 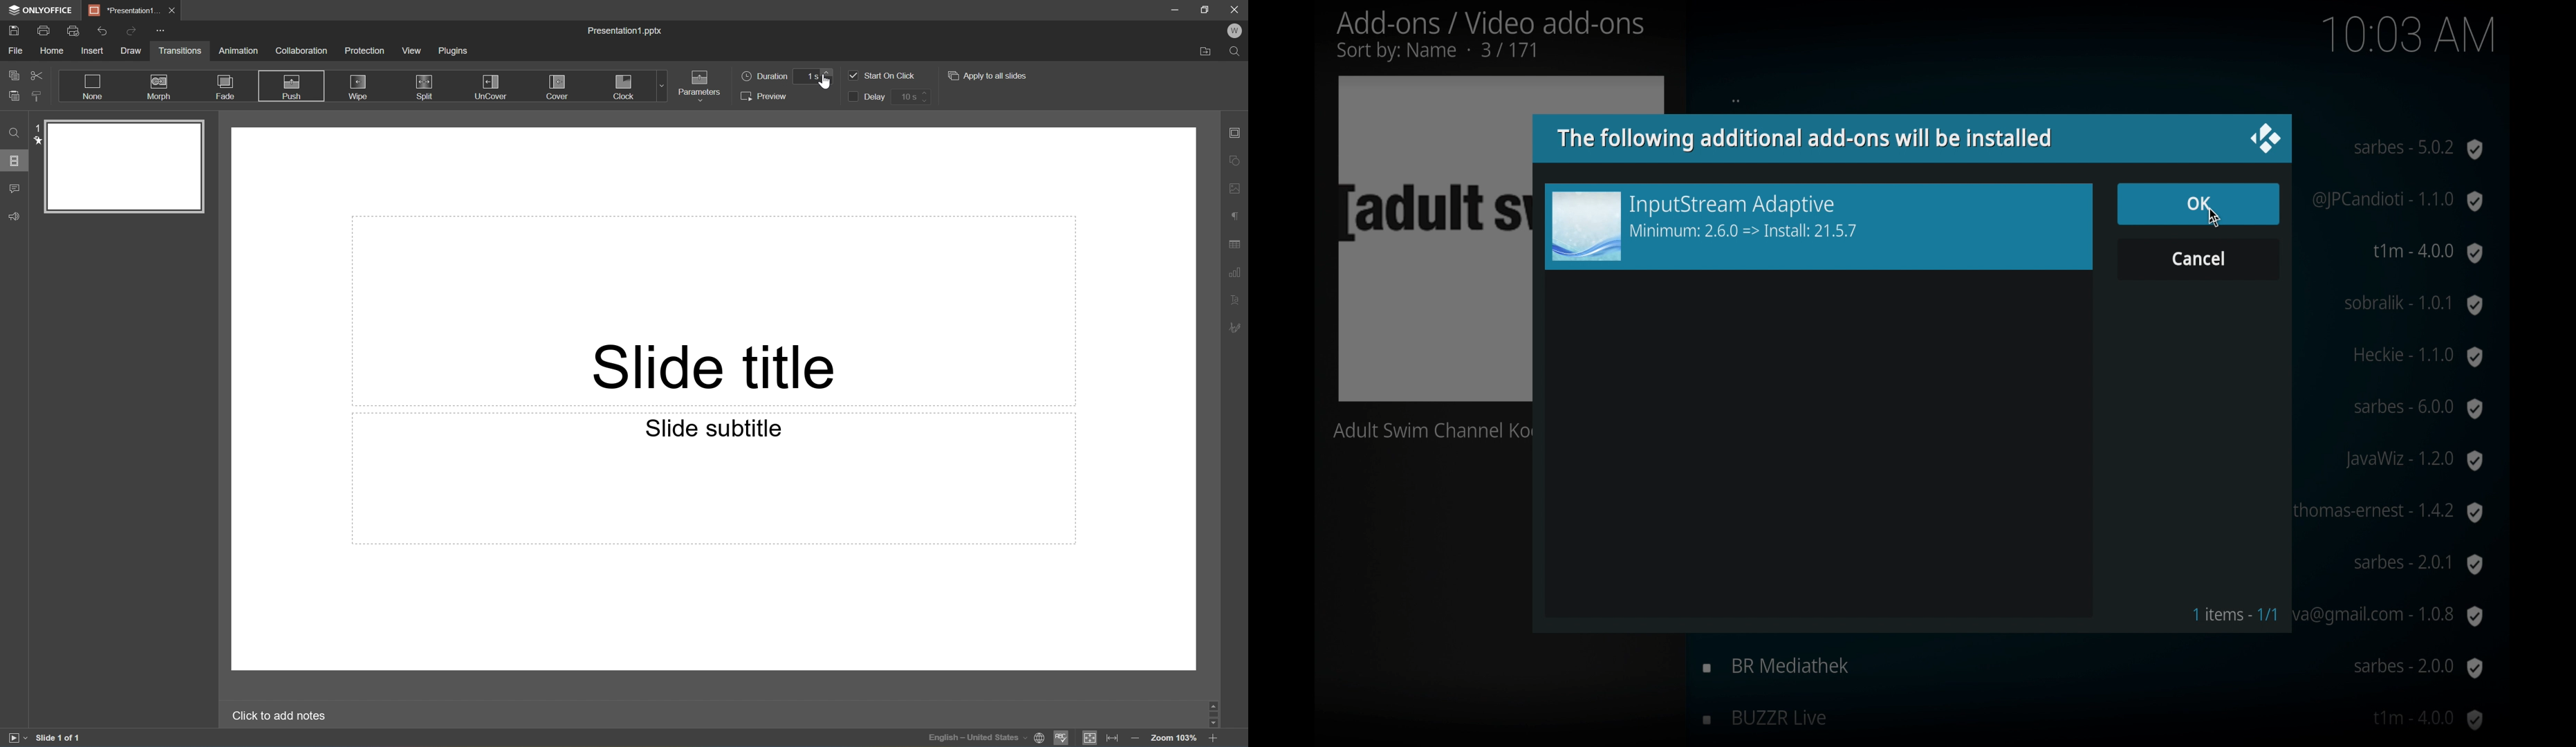 What do you see at coordinates (278, 716) in the screenshot?
I see `Click to add notes` at bounding box center [278, 716].